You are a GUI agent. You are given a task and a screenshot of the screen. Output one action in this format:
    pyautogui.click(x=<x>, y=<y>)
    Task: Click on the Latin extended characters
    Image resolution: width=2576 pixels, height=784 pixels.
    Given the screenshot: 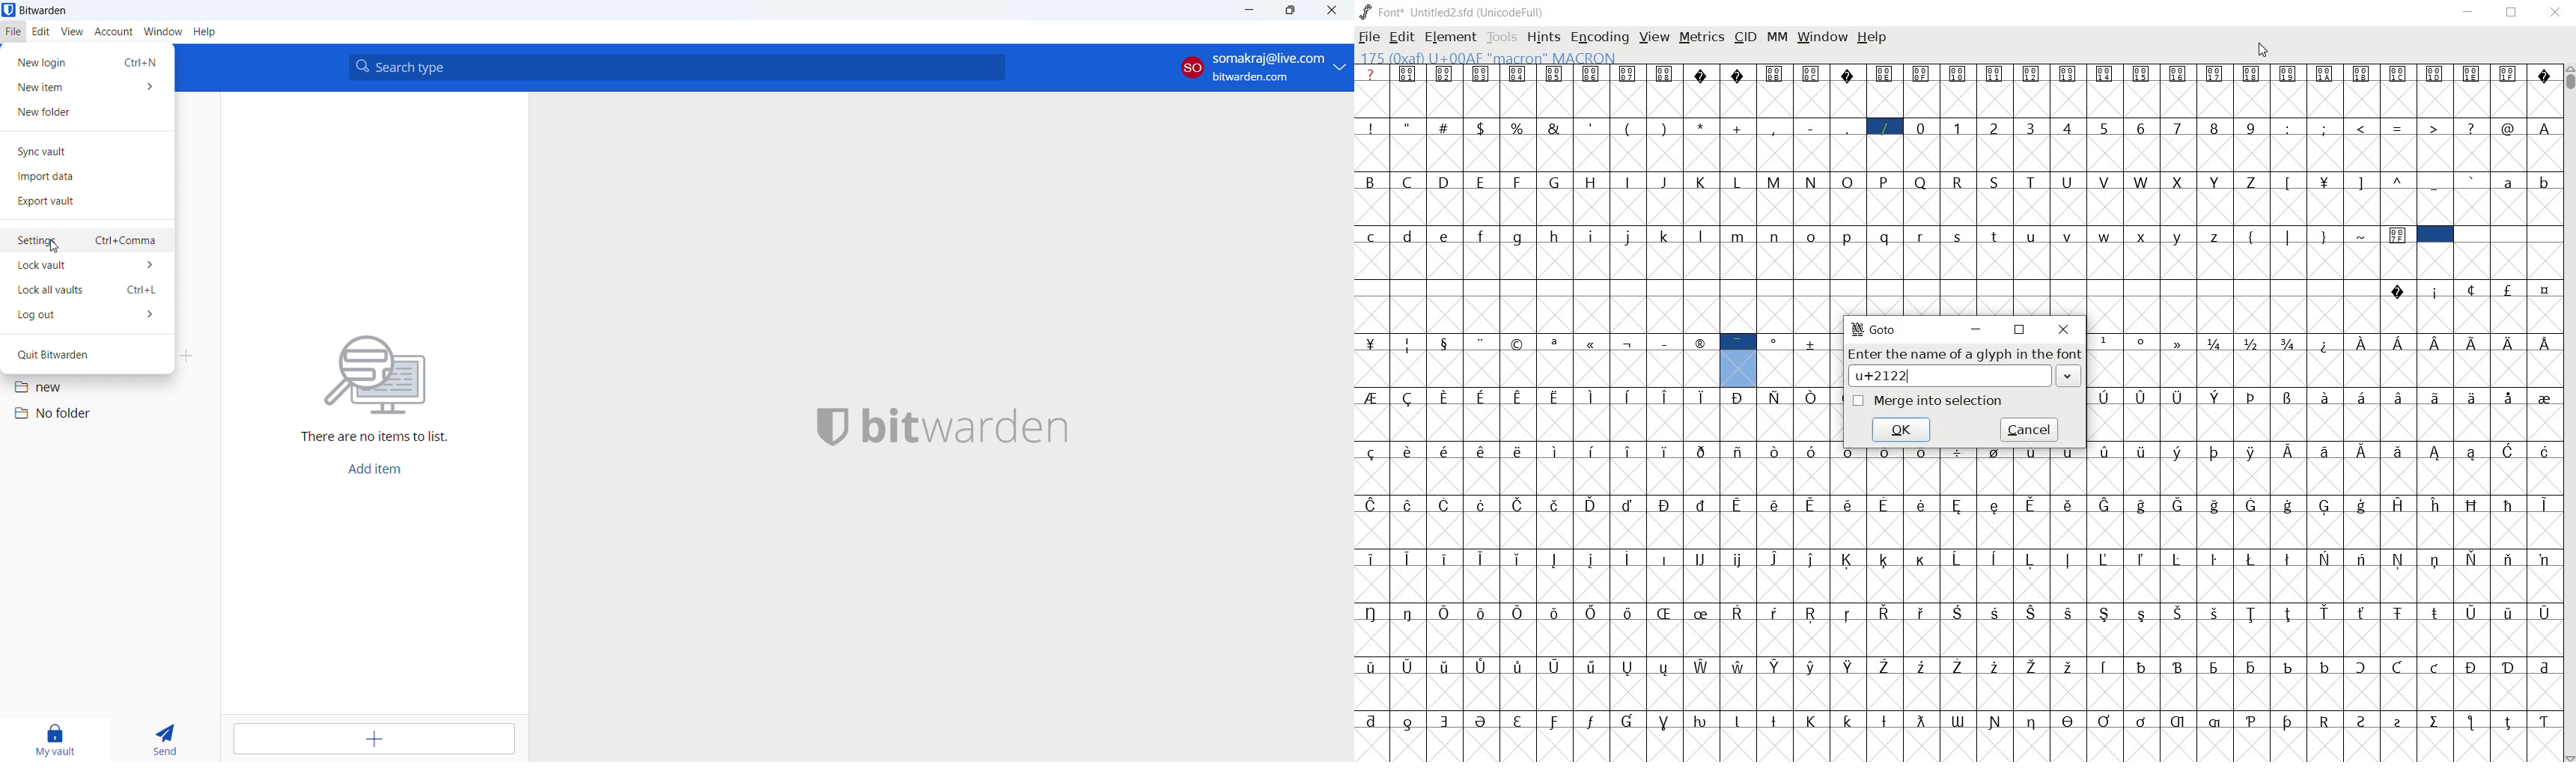 What is the action you would take?
    pyautogui.click(x=2142, y=415)
    